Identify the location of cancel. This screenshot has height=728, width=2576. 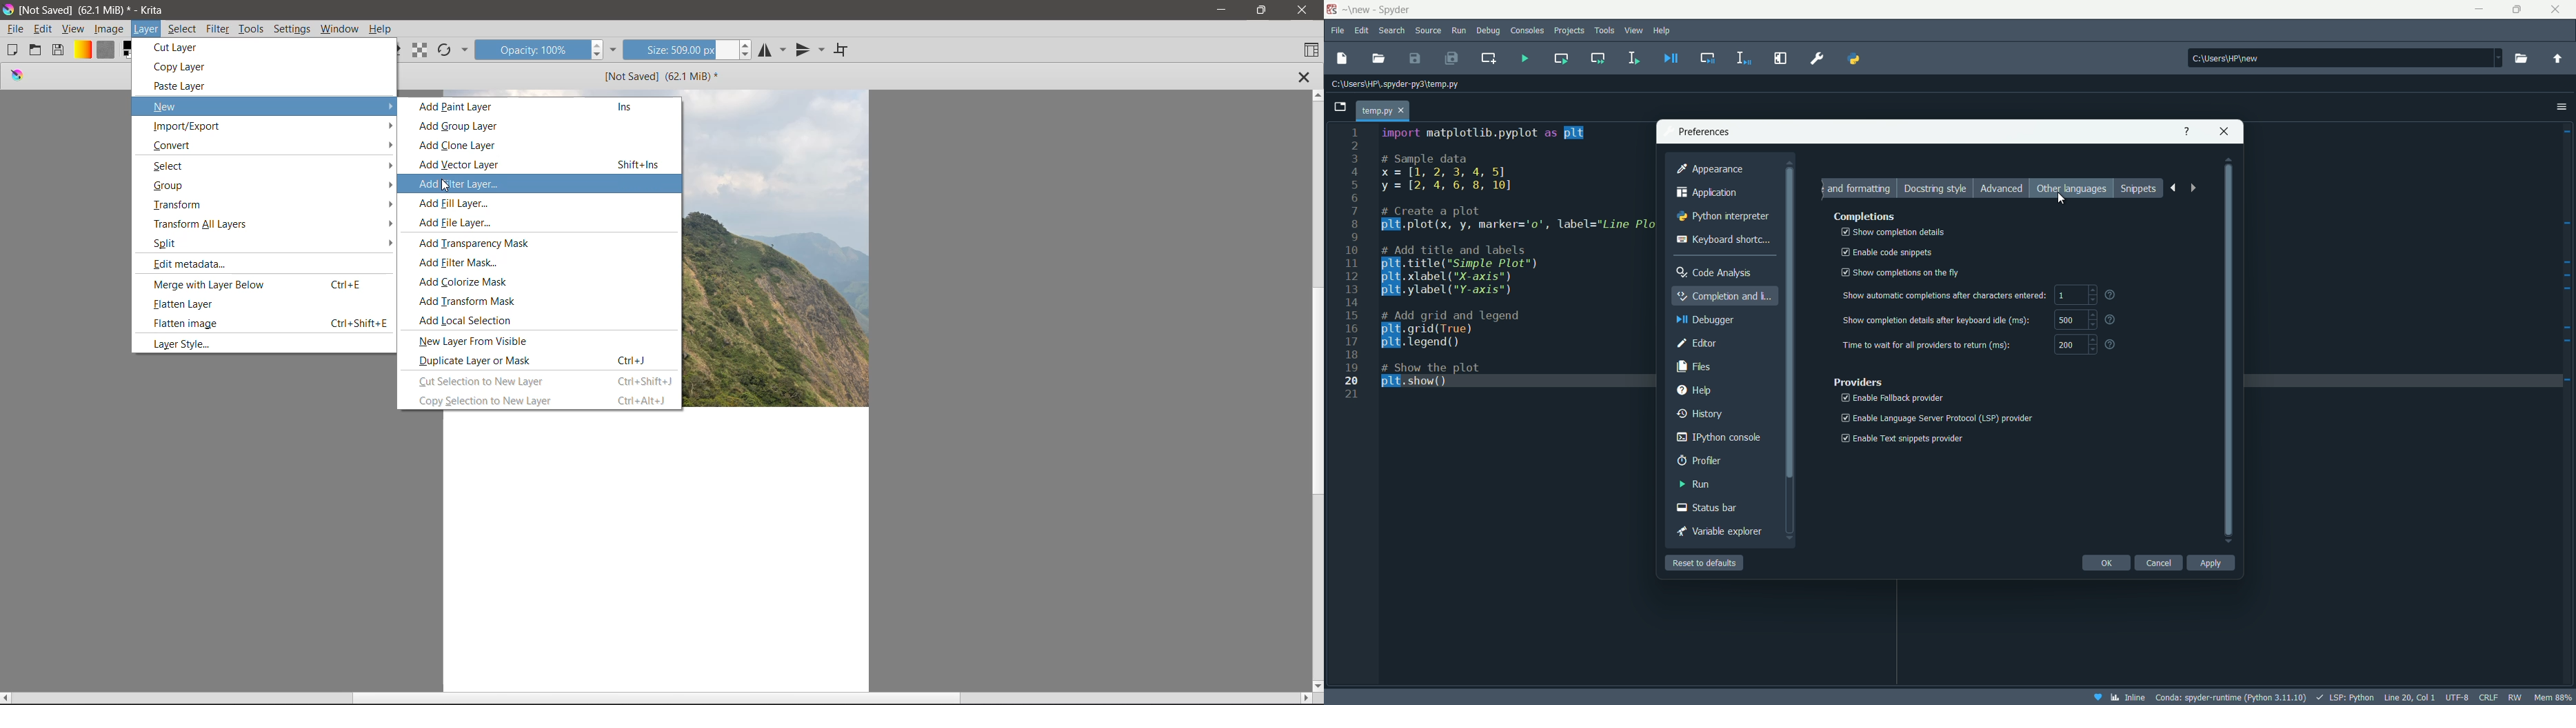
(2158, 562).